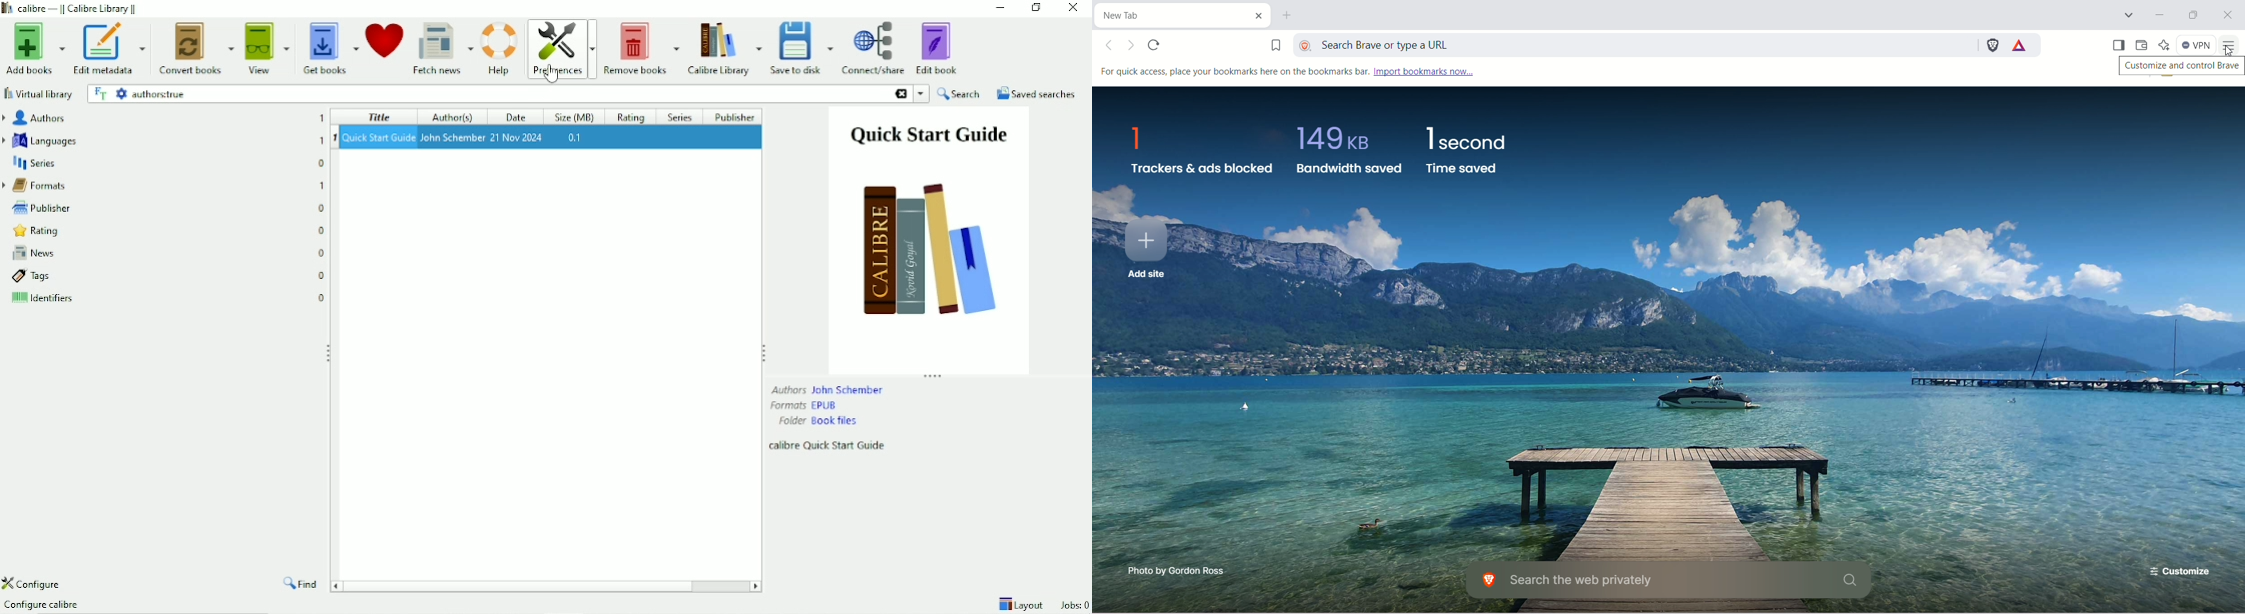 Image resolution: width=2268 pixels, height=616 pixels. What do you see at coordinates (801, 49) in the screenshot?
I see `Save to disk` at bounding box center [801, 49].